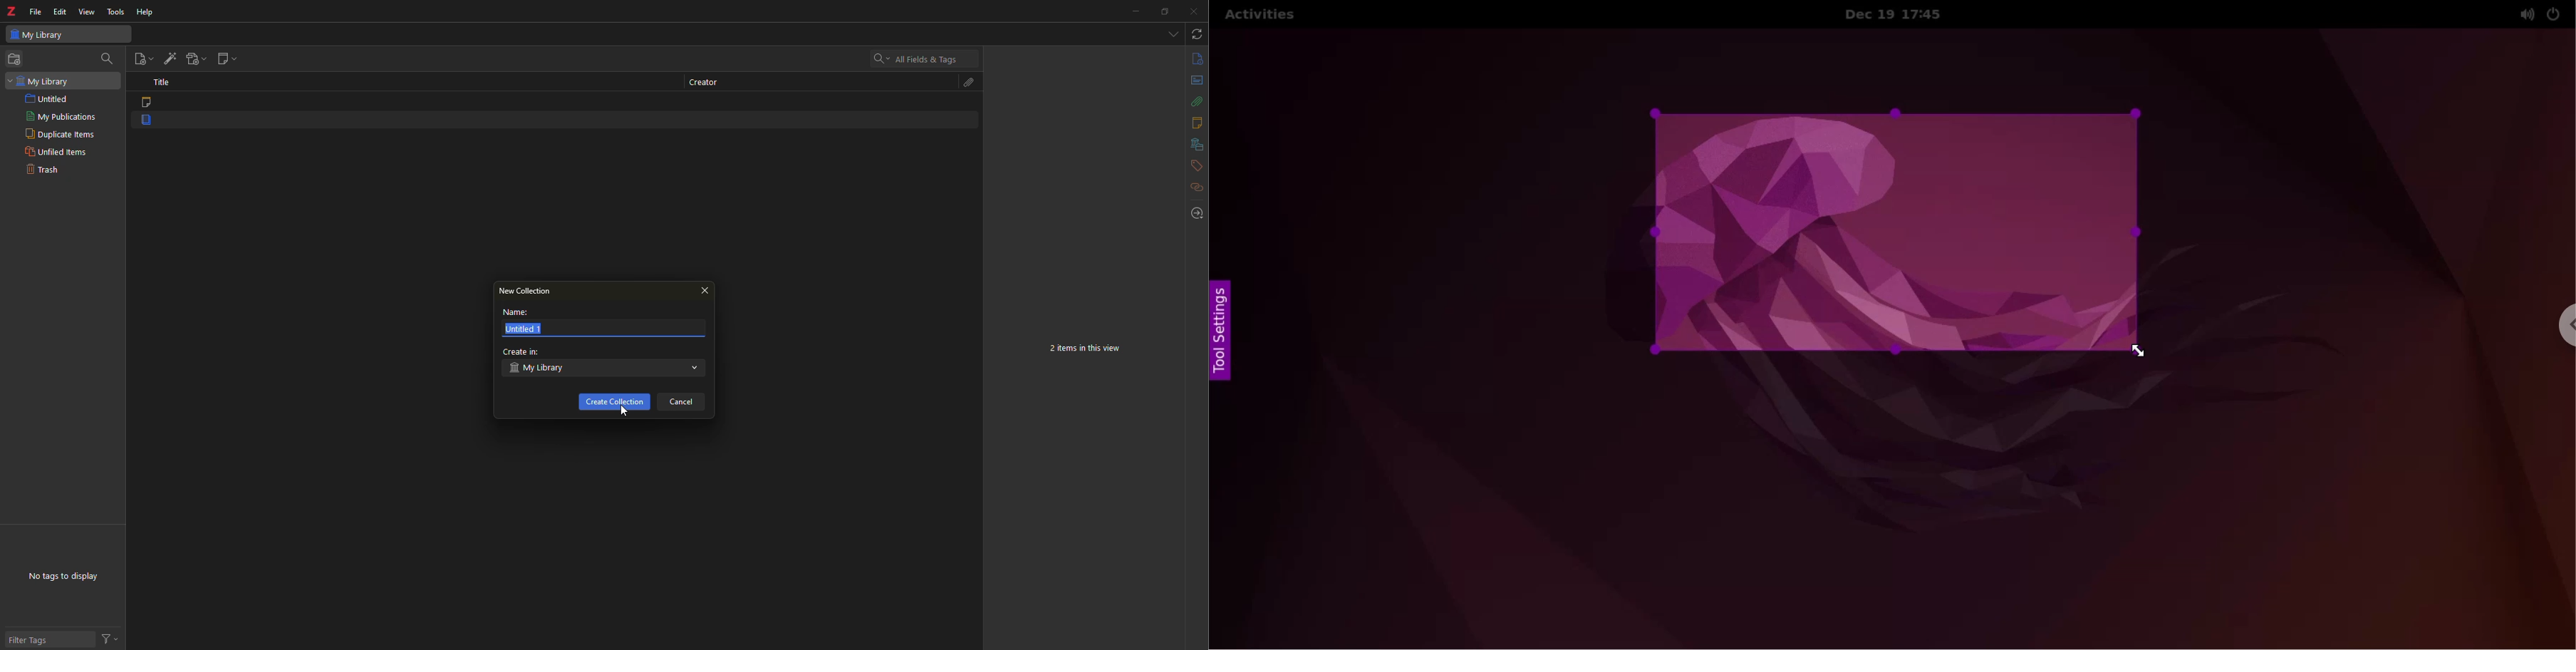 The image size is (2576, 672). Describe the element at coordinates (49, 98) in the screenshot. I see `untitled` at that location.